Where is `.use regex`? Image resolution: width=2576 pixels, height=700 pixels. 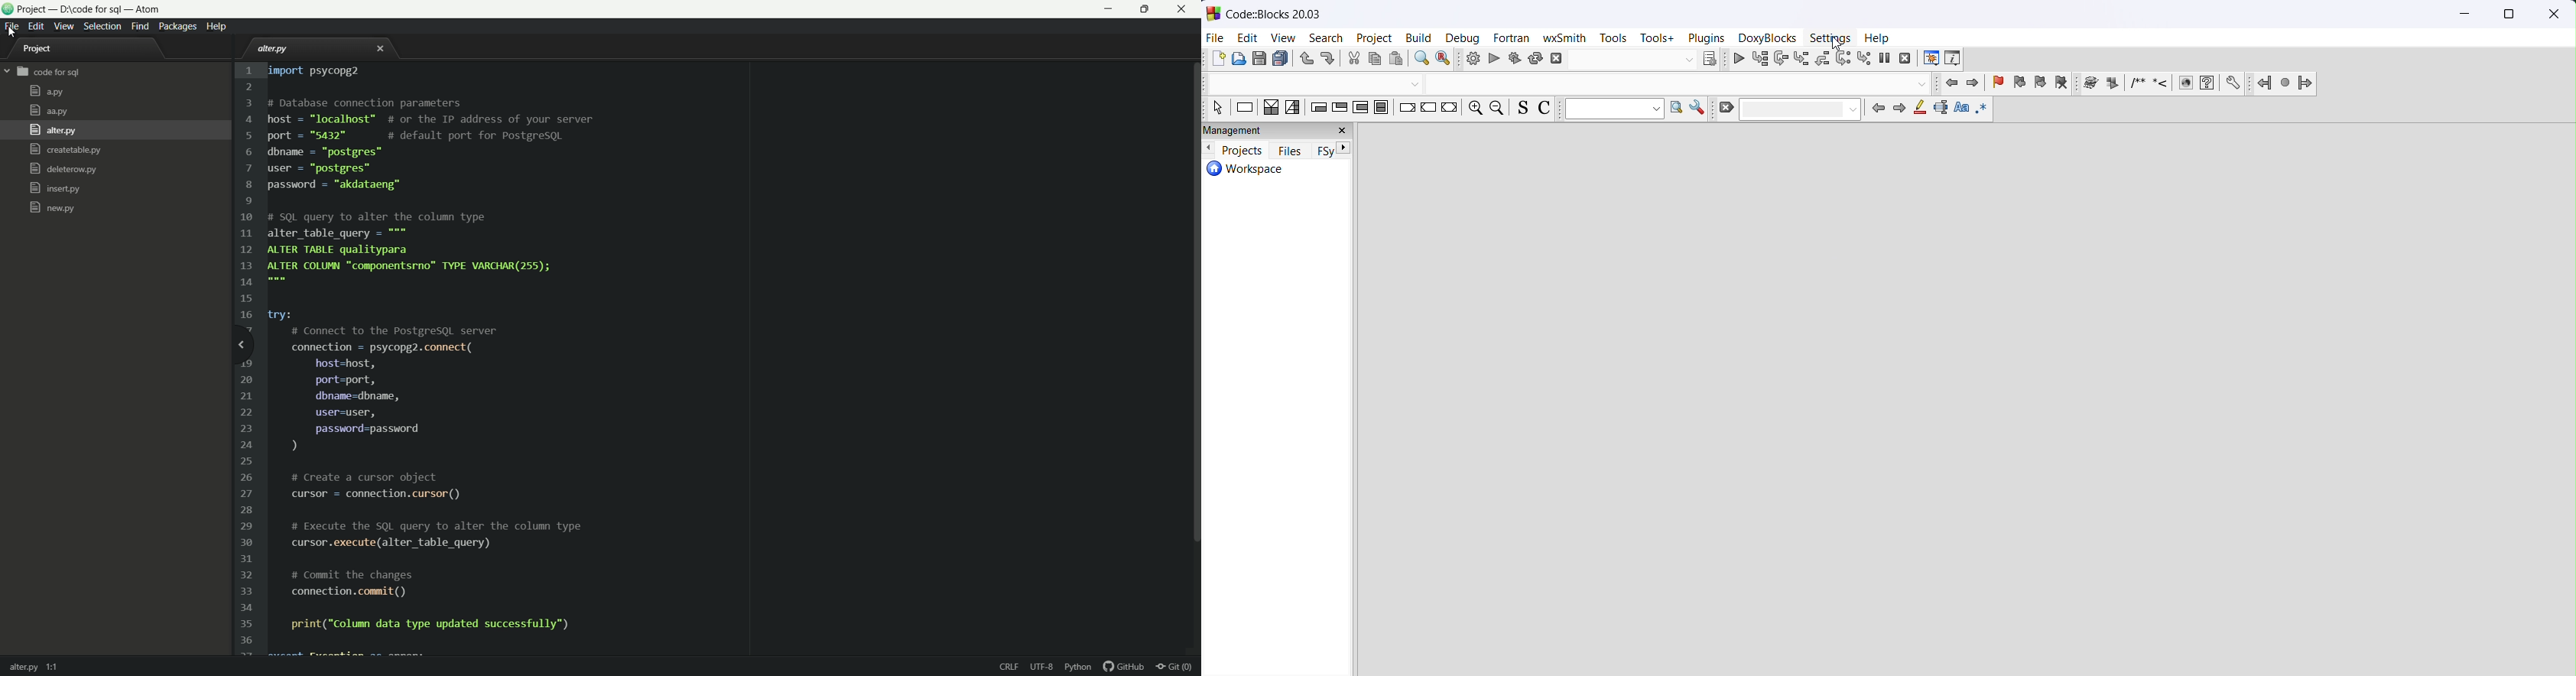 .use regex is located at coordinates (1983, 109).